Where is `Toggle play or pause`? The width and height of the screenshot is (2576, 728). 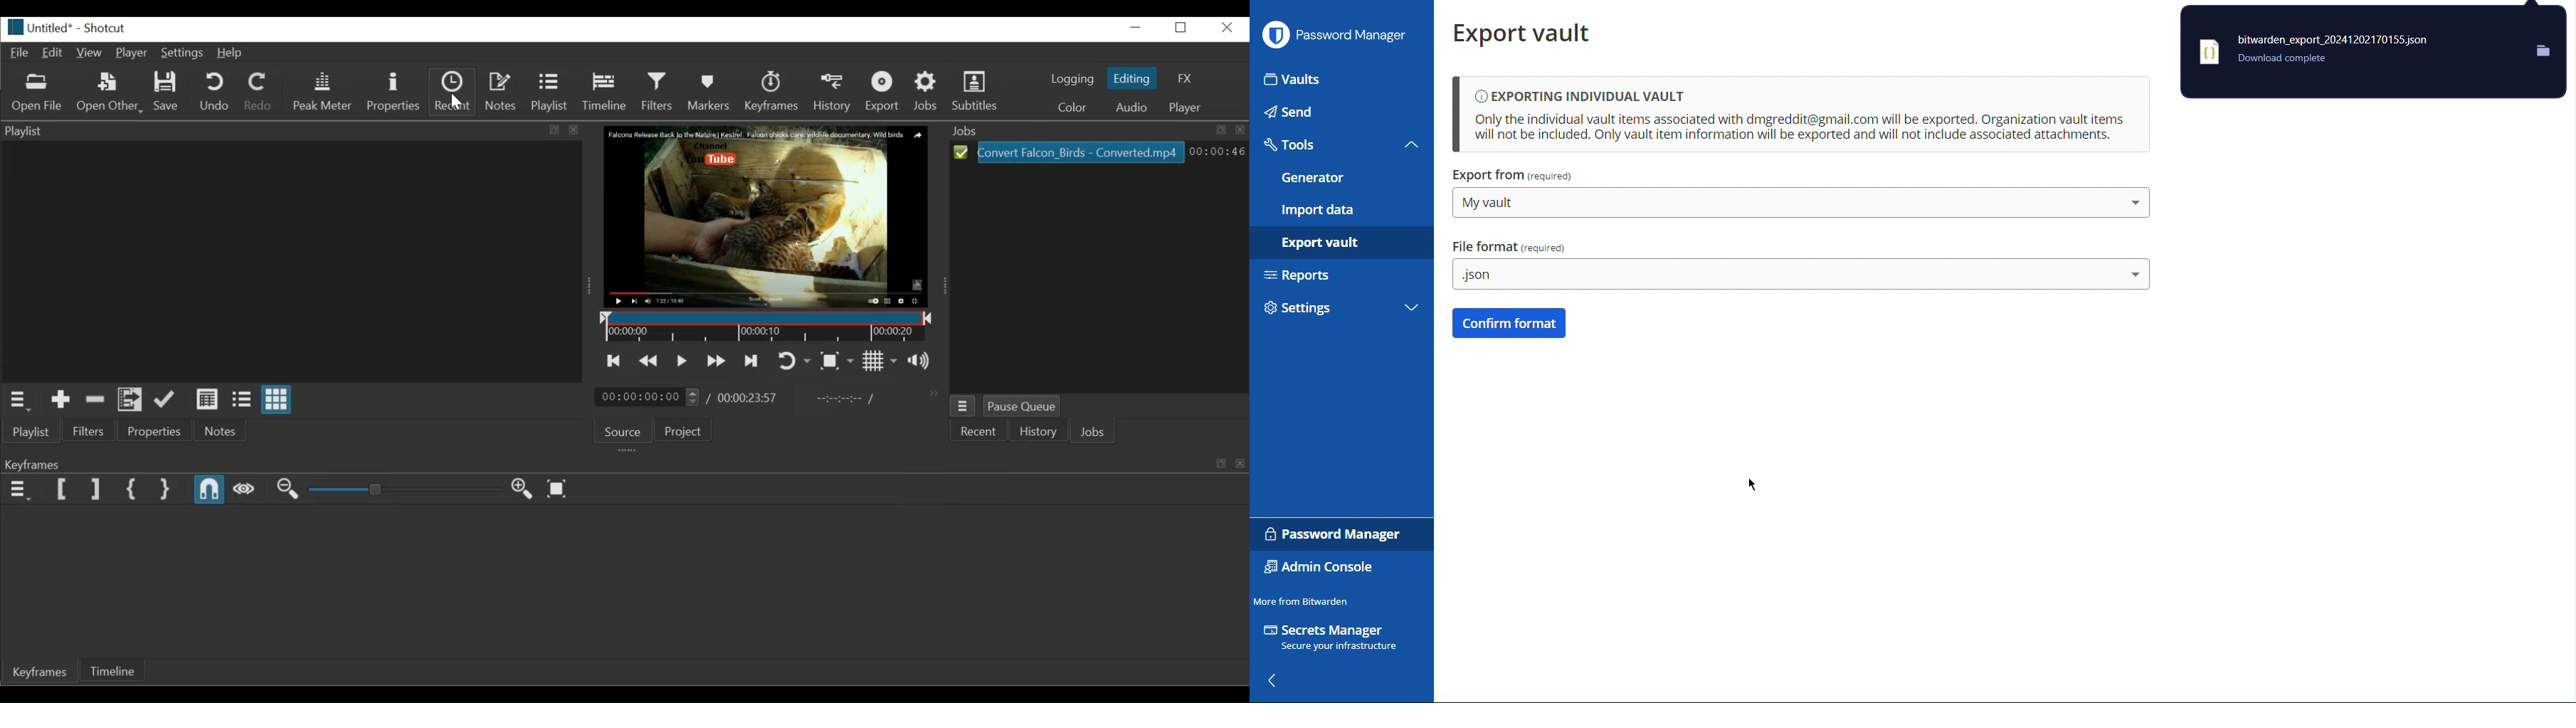
Toggle play or pause is located at coordinates (680, 361).